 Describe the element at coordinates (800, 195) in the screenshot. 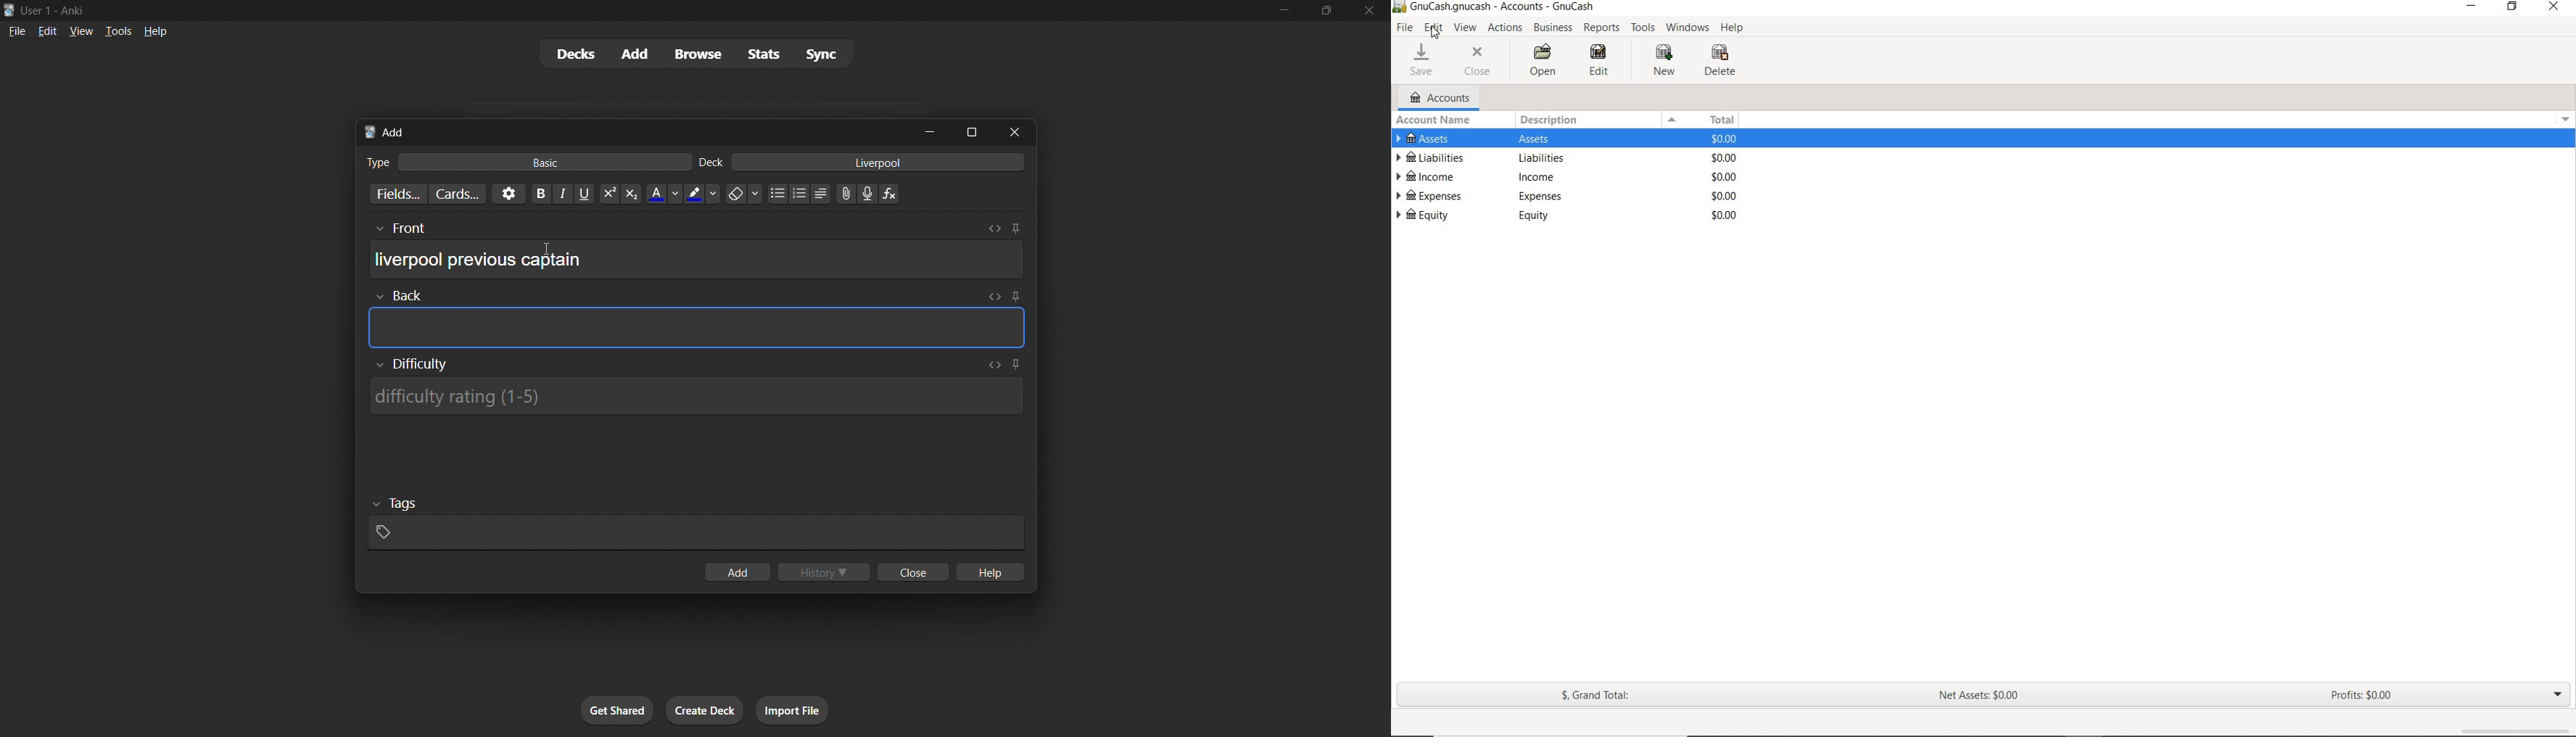

I see `numbered list` at that location.